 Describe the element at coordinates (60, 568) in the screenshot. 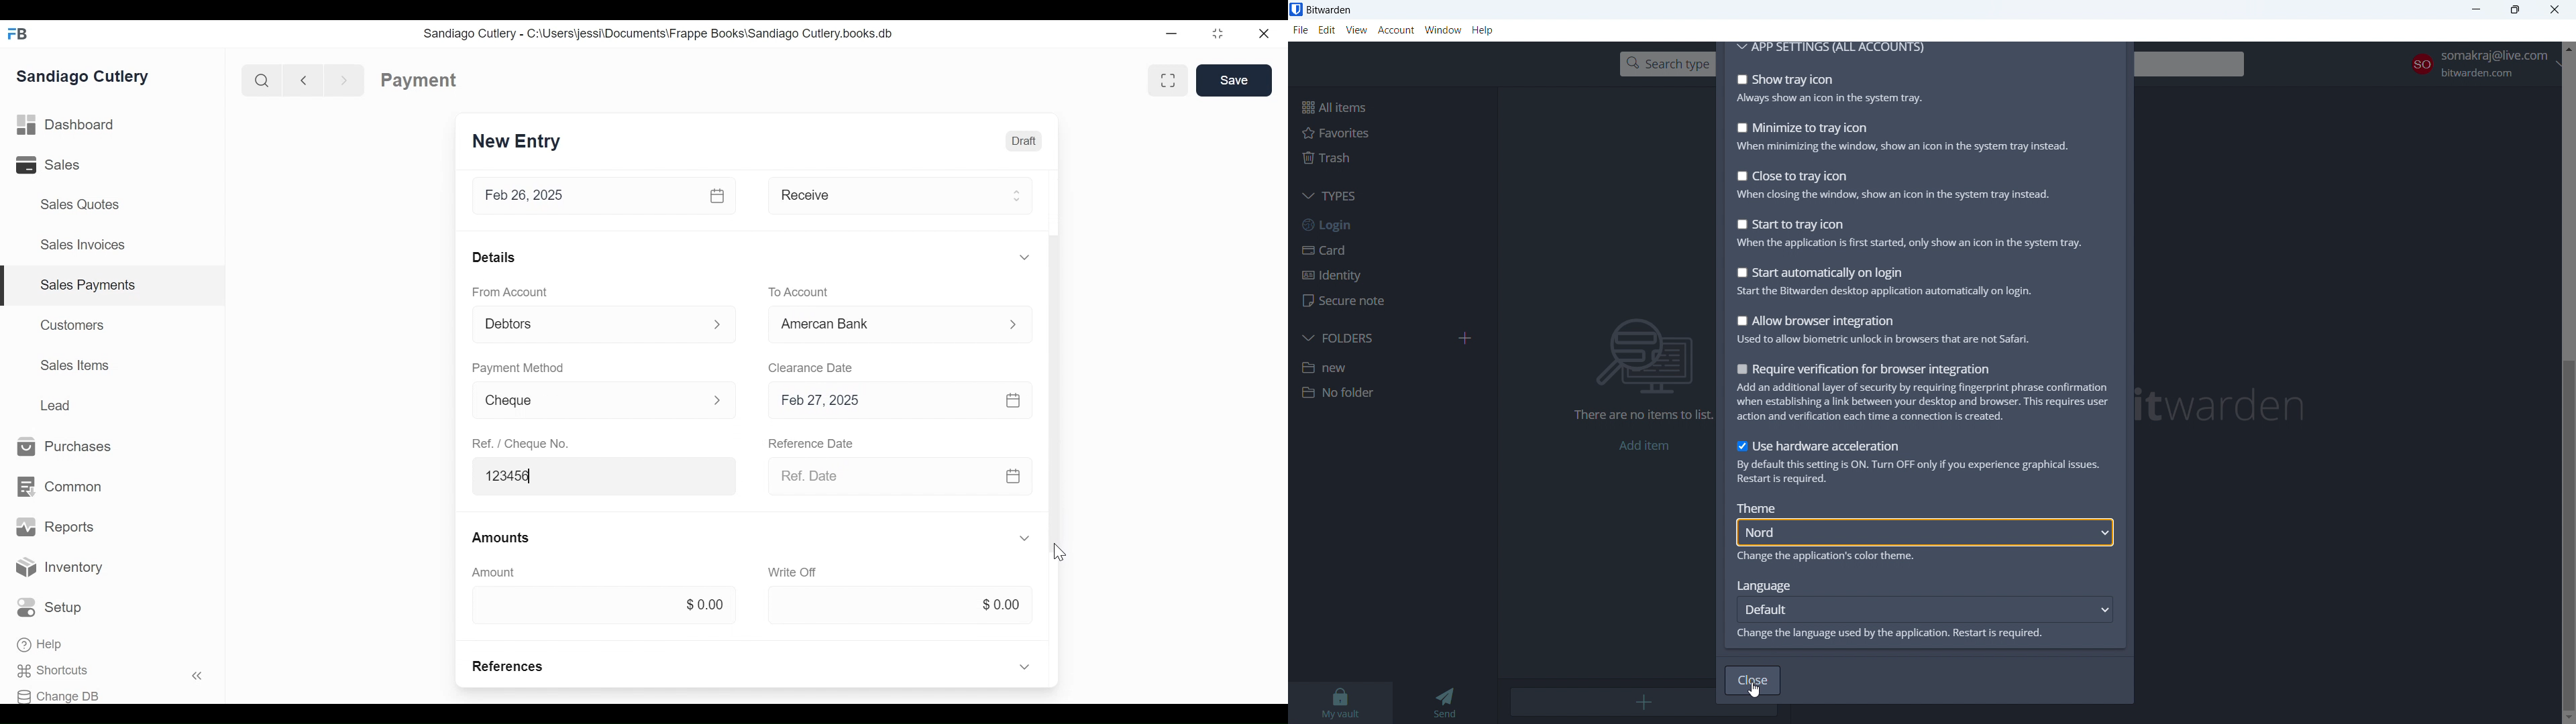

I see `Inventory` at that location.